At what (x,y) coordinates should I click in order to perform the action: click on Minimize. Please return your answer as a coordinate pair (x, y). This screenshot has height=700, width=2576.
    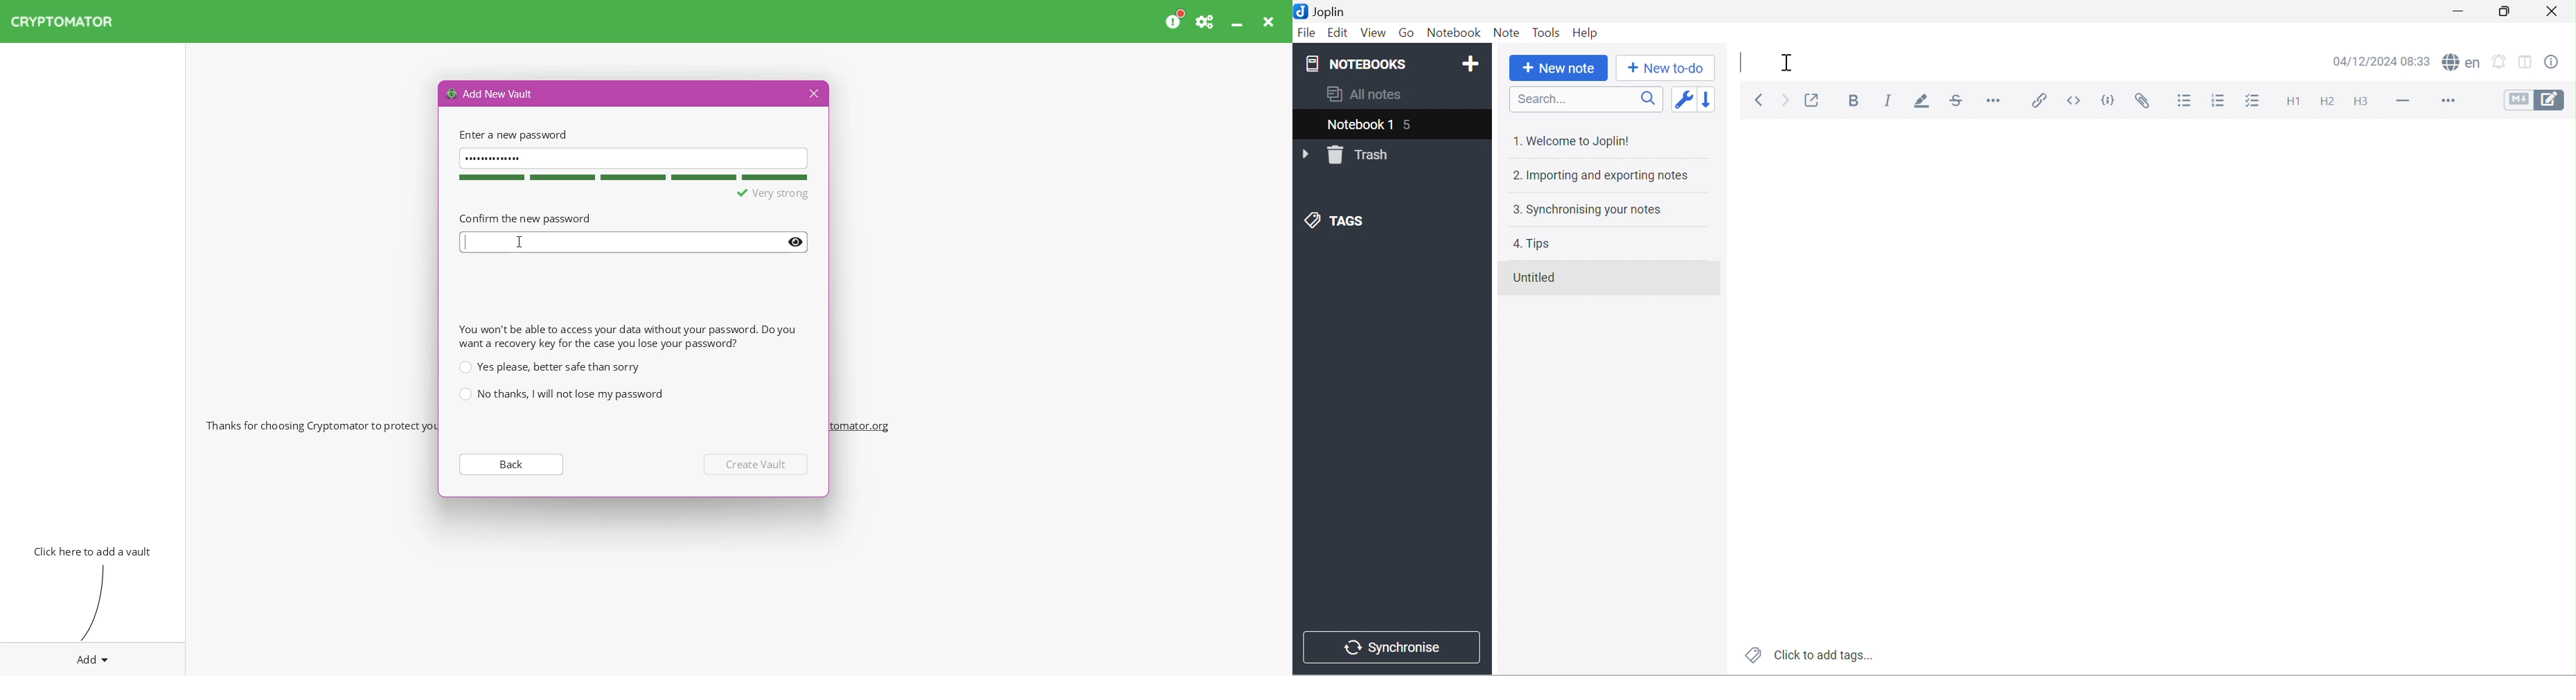
    Looking at the image, I should click on (1238, 21).